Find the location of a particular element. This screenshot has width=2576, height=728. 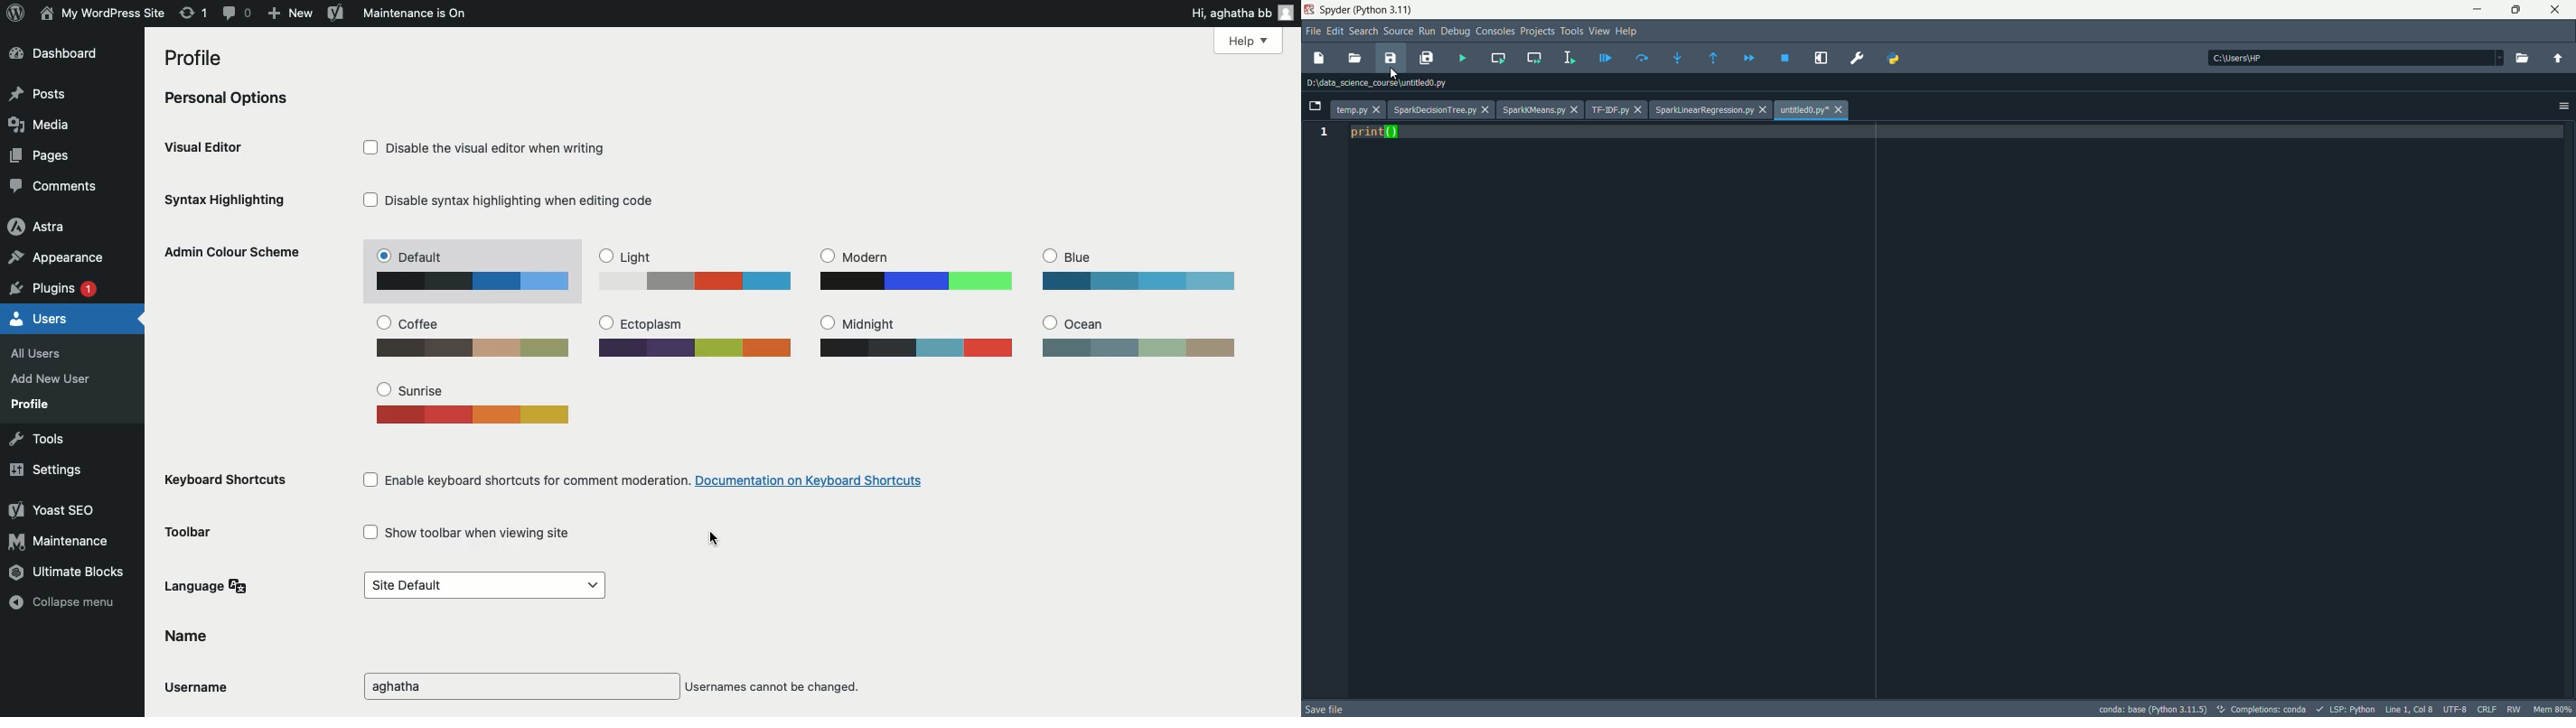

maximize is located at coordinates (2519, 10).